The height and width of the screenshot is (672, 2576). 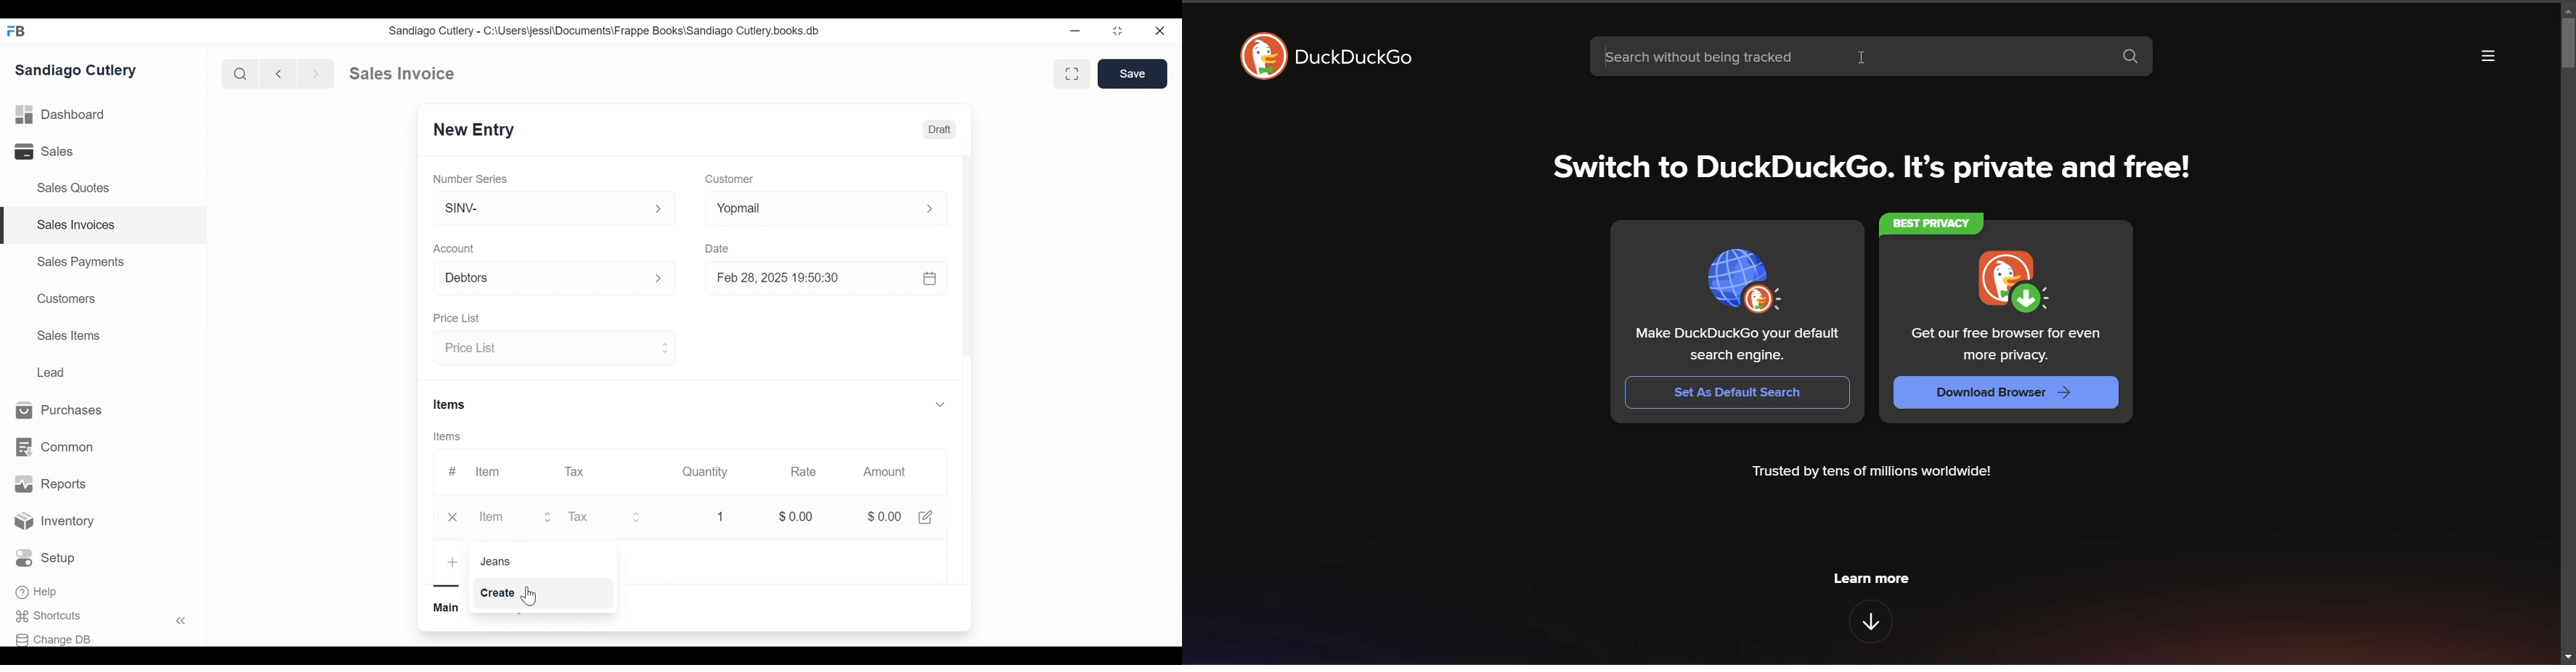 I want to click on $0.00, so click(x=883, y=517).